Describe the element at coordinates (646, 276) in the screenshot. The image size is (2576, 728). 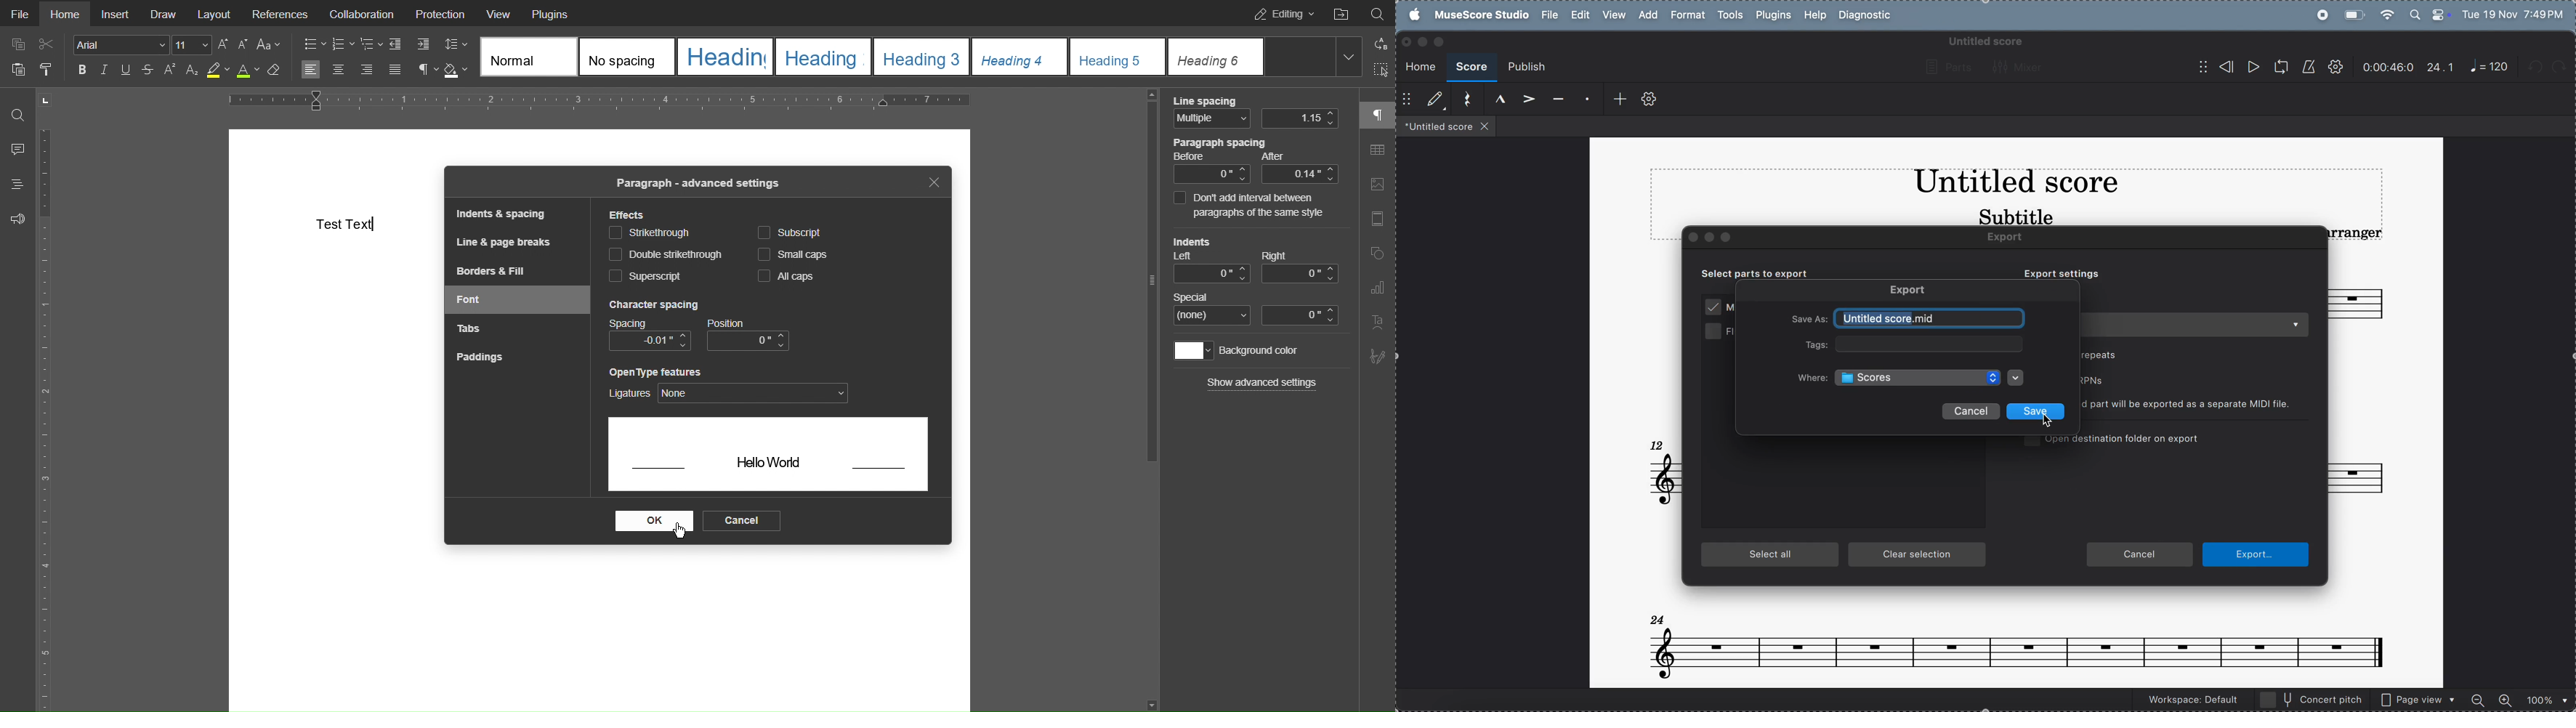
I see `Superscript` at that location.